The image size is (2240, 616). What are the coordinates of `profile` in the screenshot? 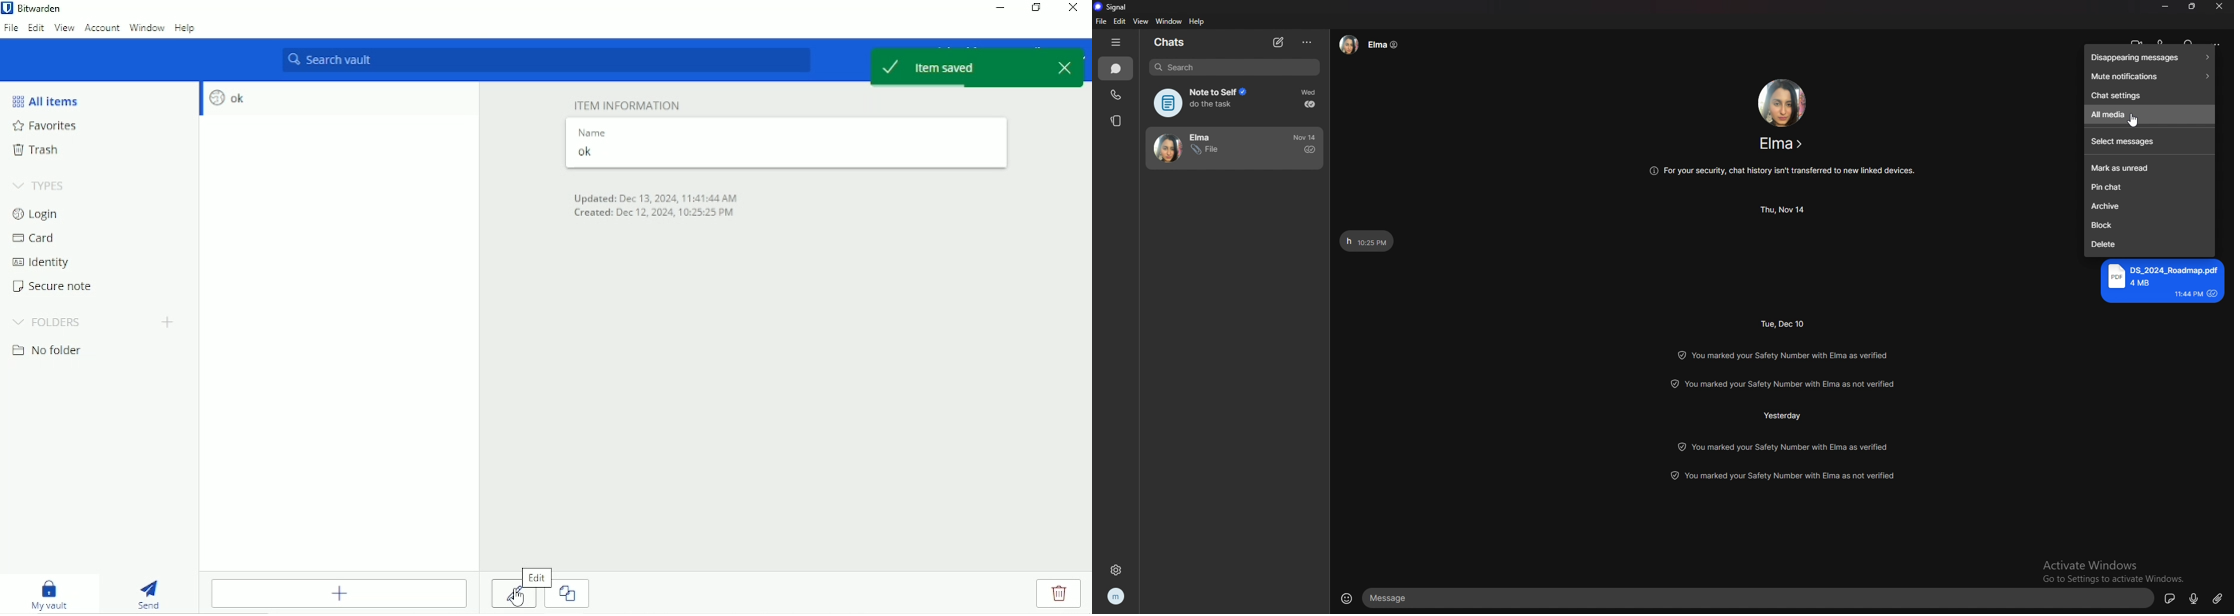 It's located at (1117, 597).